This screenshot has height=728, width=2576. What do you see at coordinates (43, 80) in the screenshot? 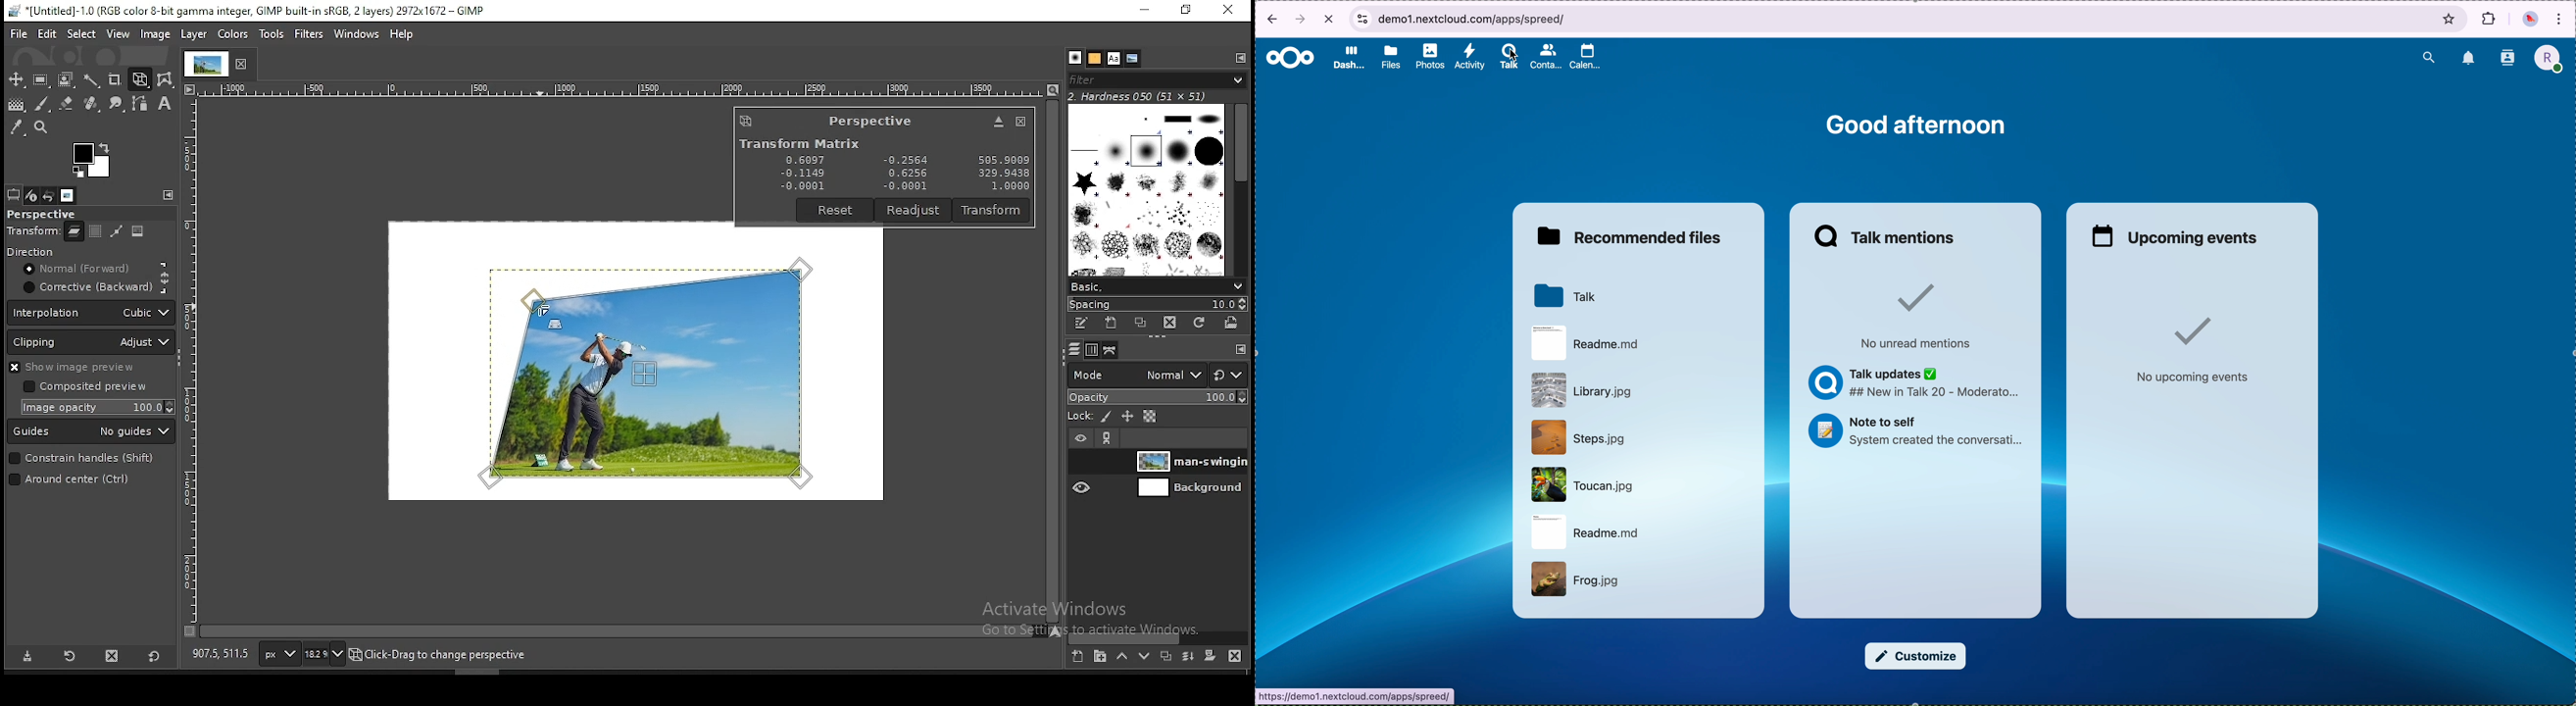
I see `rectangular selection tool` at bounding box center [43, 80].